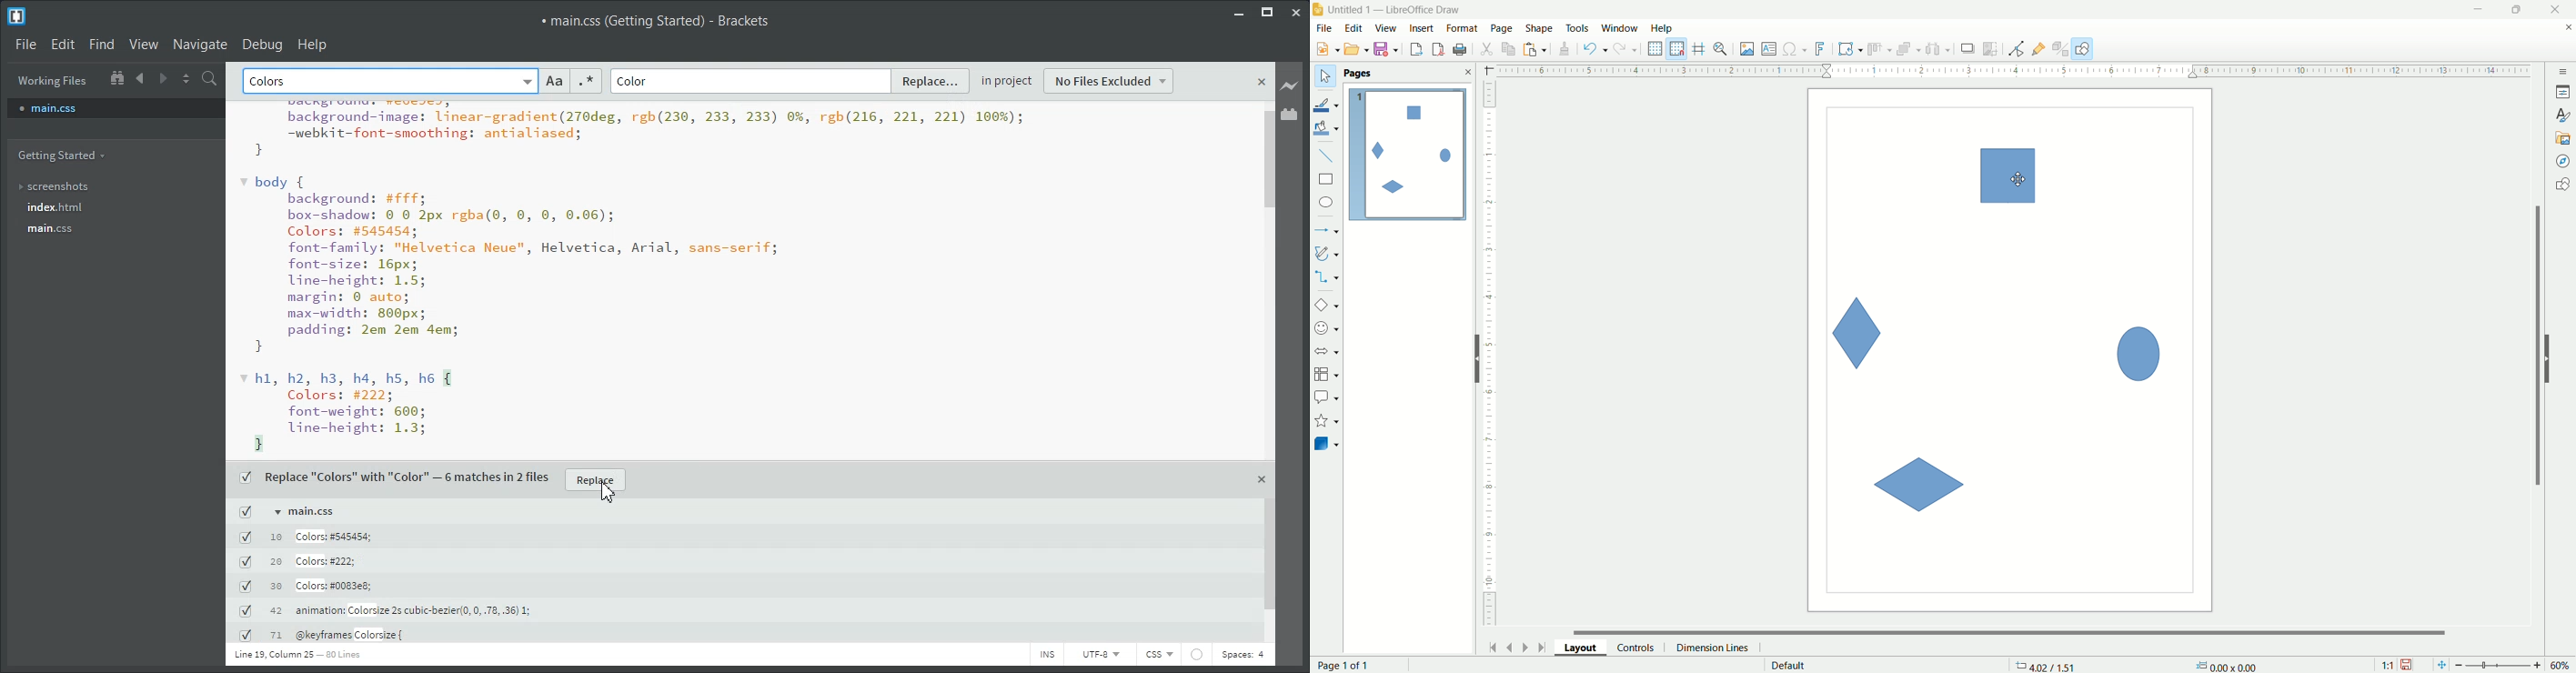 The height and width of the screenshot is (700, 2576). Describe the element at coordinates (2555, 356) in the screenshot. I see `hide` at that location.